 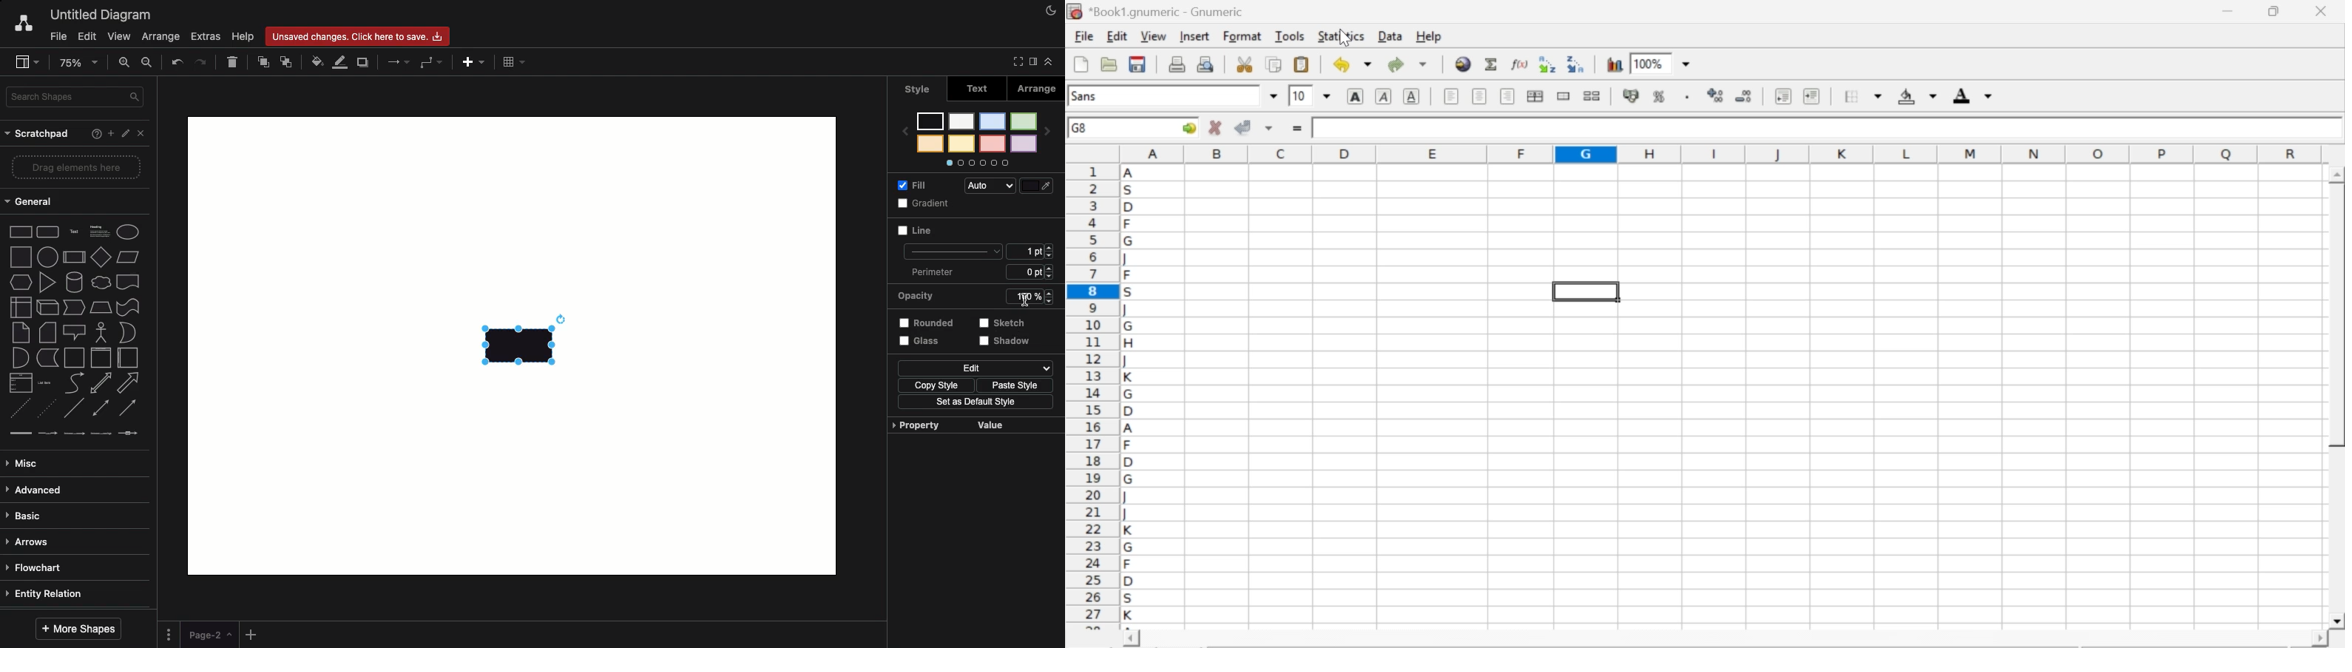 What do you see at coordinates (101, 384) in the screenshot?
I see `bidirectional arrow` at bounding box center [101, 384].